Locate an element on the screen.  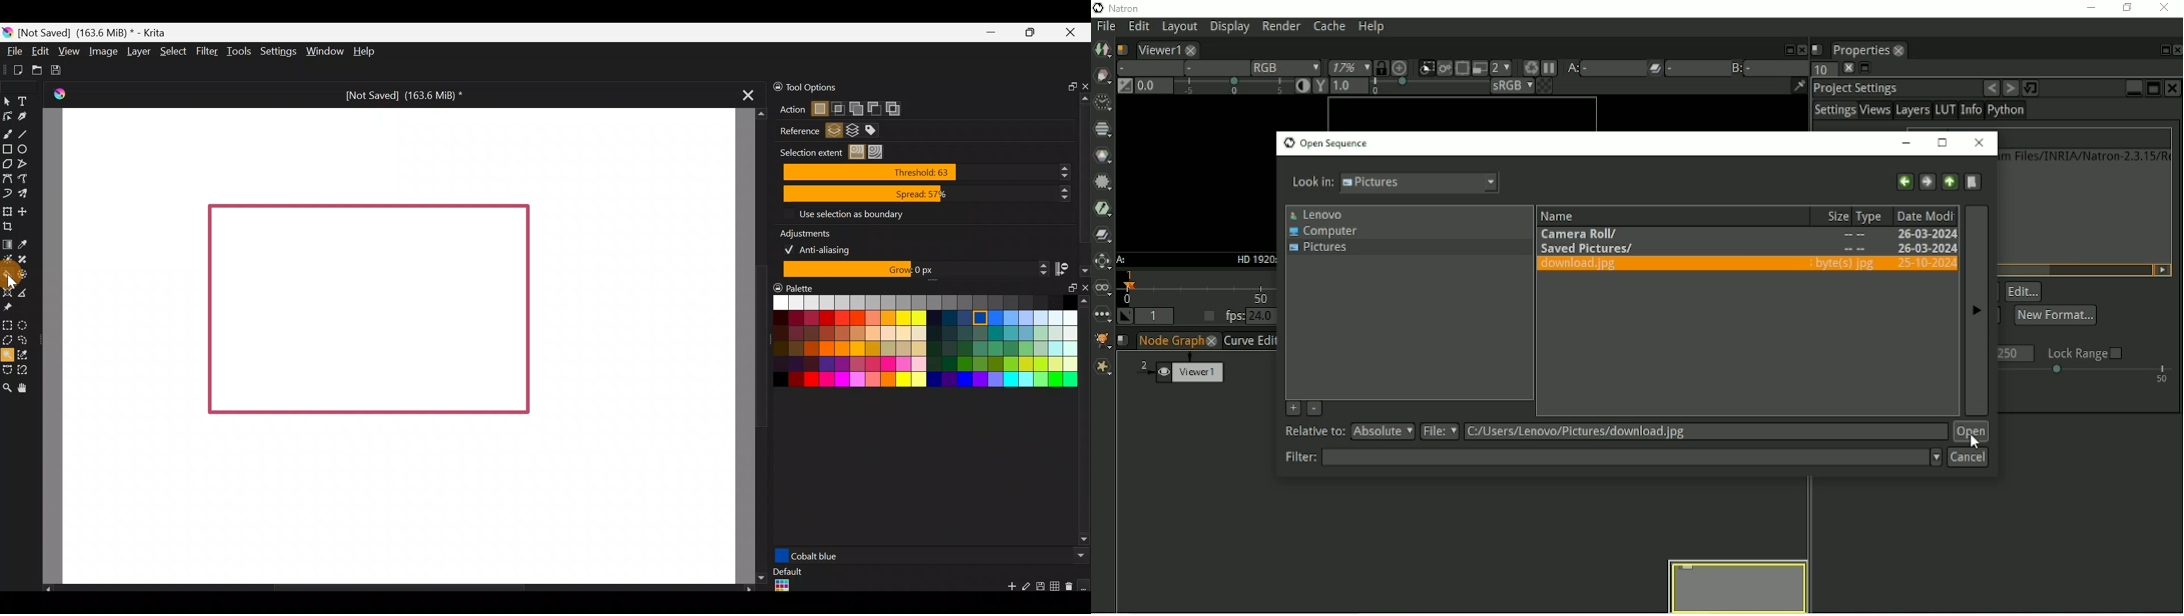
Purple color is located at coordinates (869, 555).